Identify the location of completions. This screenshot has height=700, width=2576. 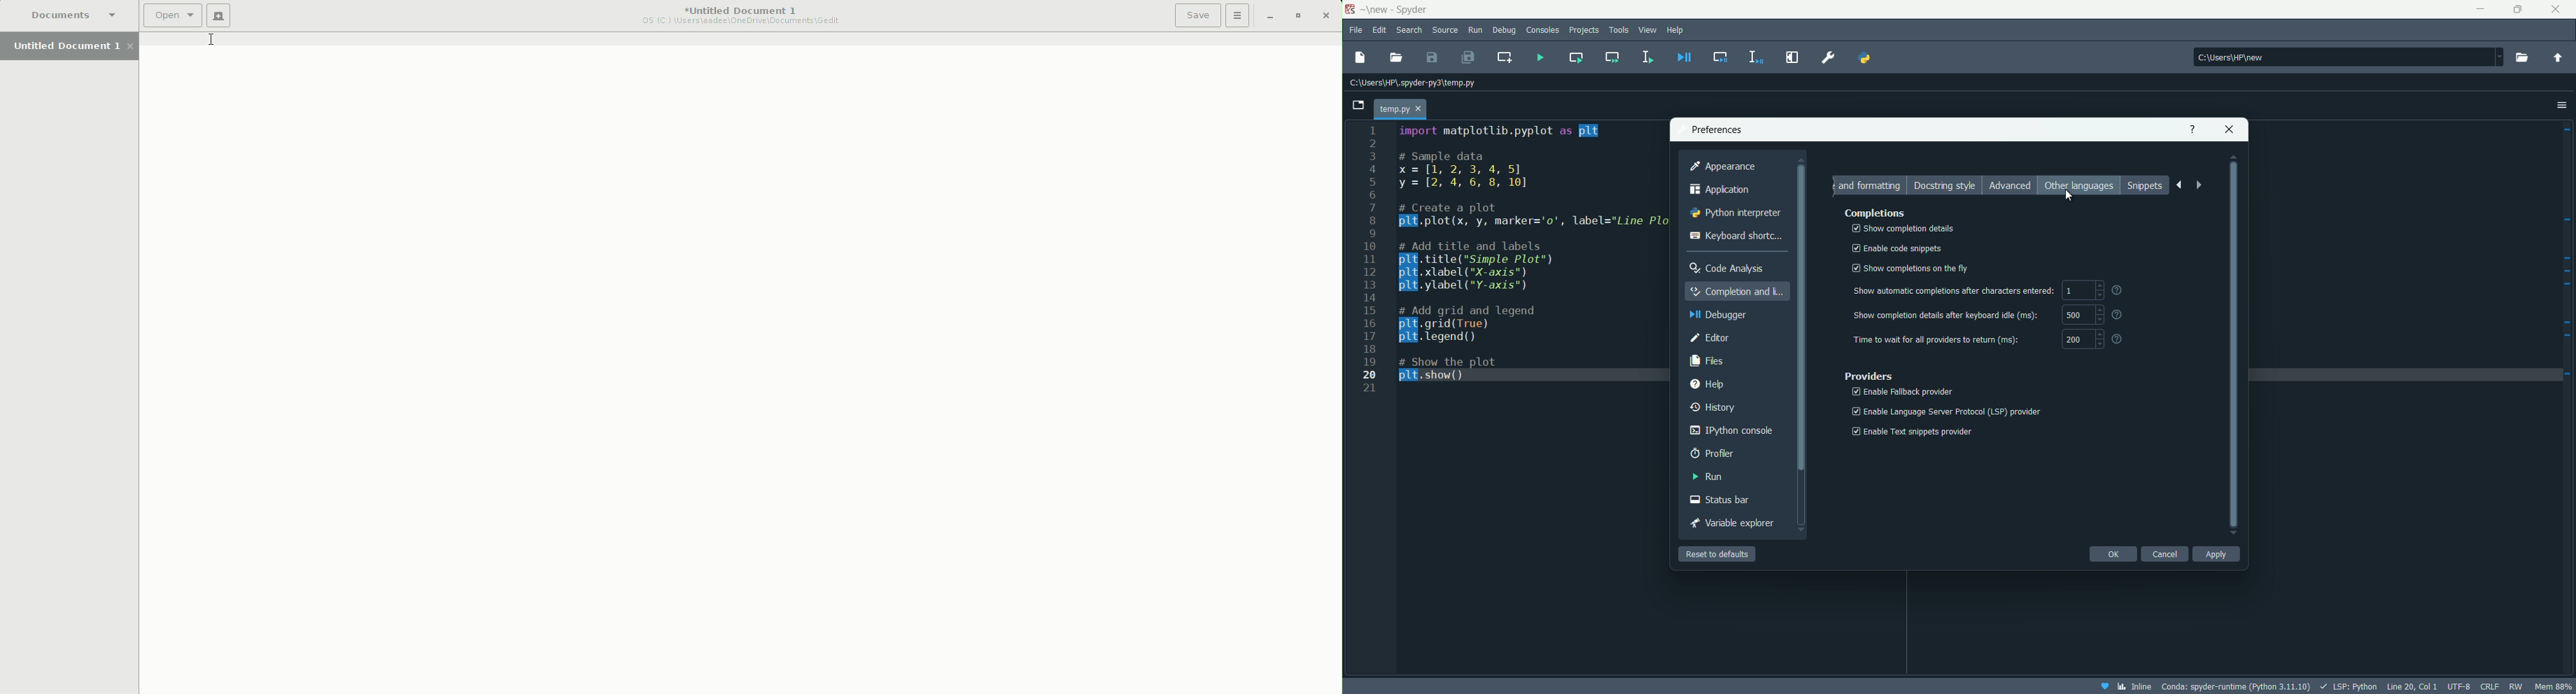
(1877, 212).